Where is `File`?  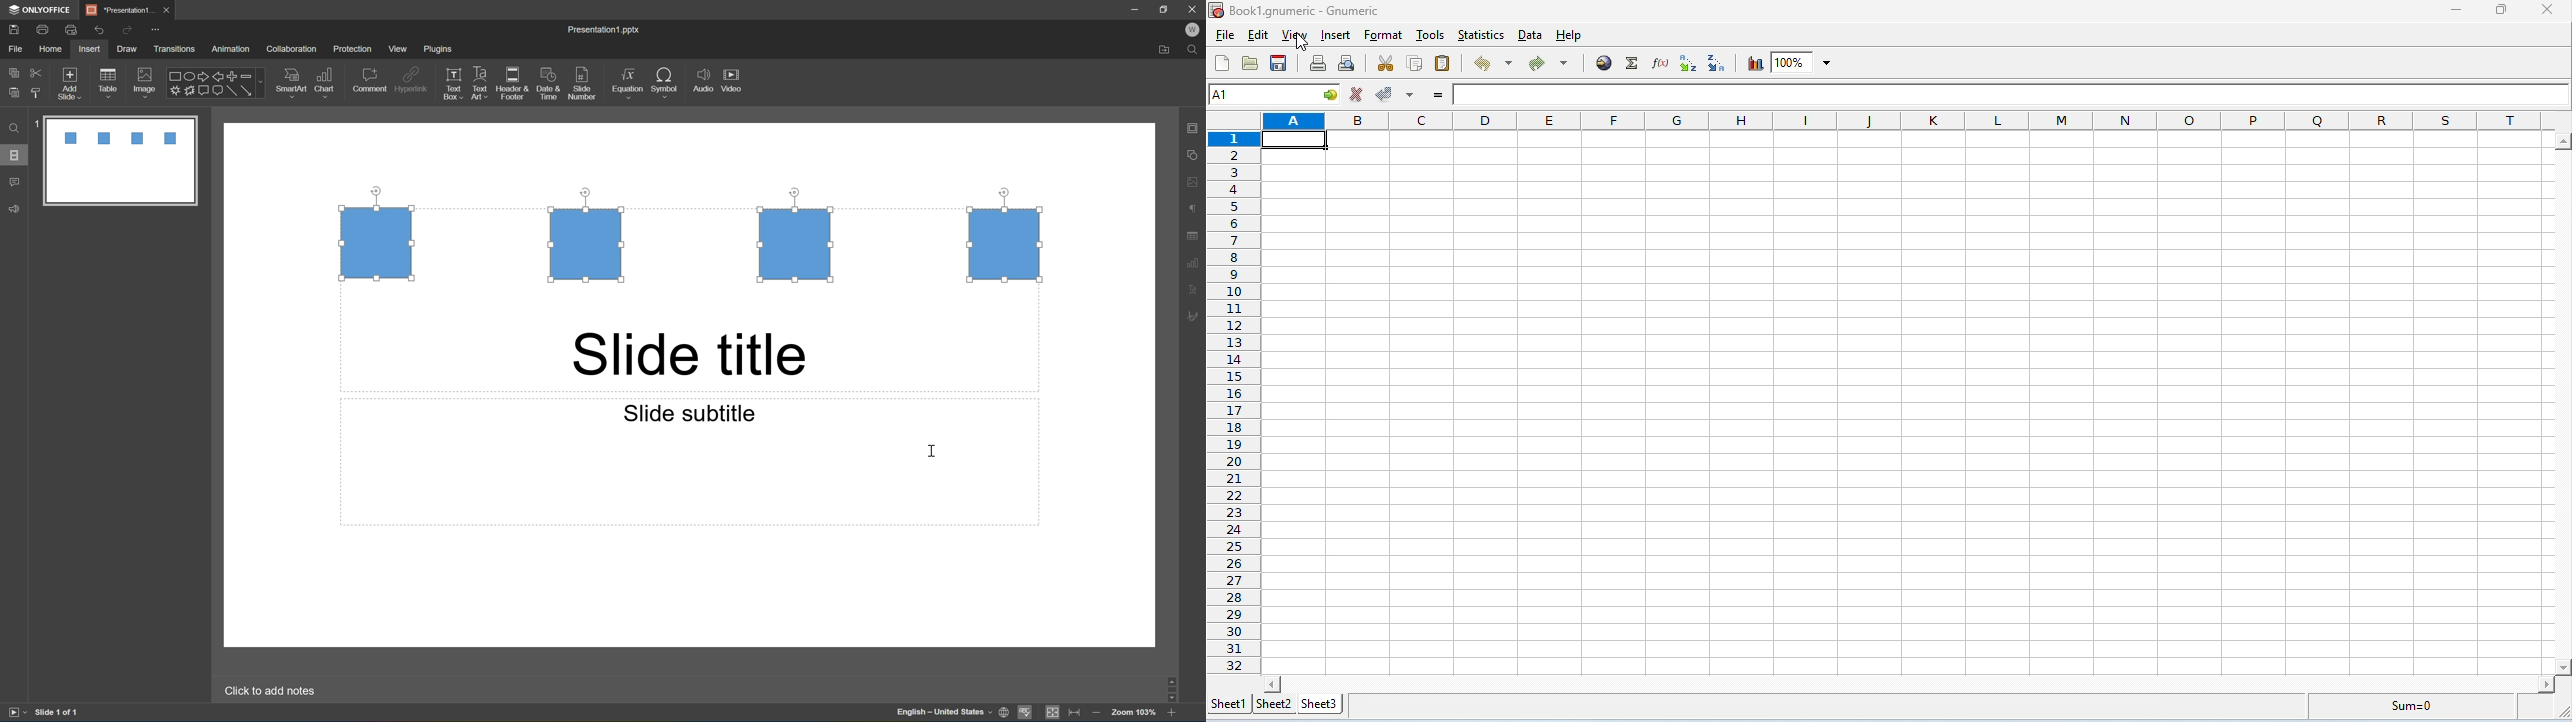
File is located at coordinates (17, 49).